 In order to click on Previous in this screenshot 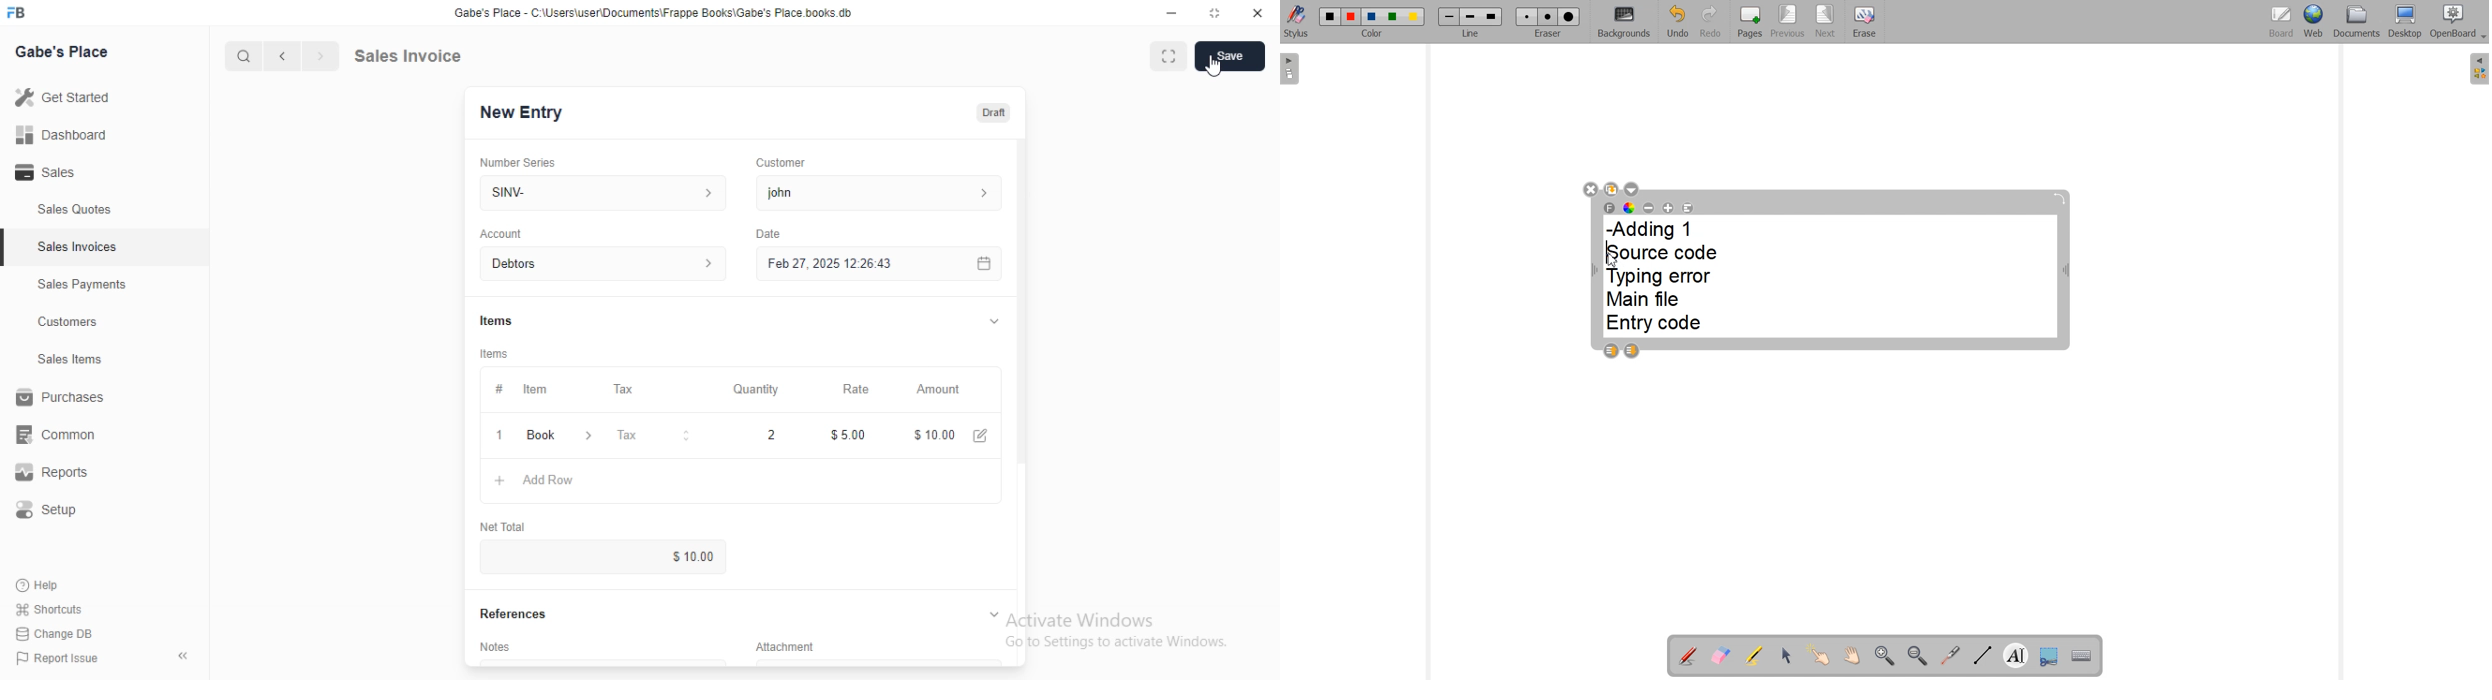, I will do `click(1788, 22)`.